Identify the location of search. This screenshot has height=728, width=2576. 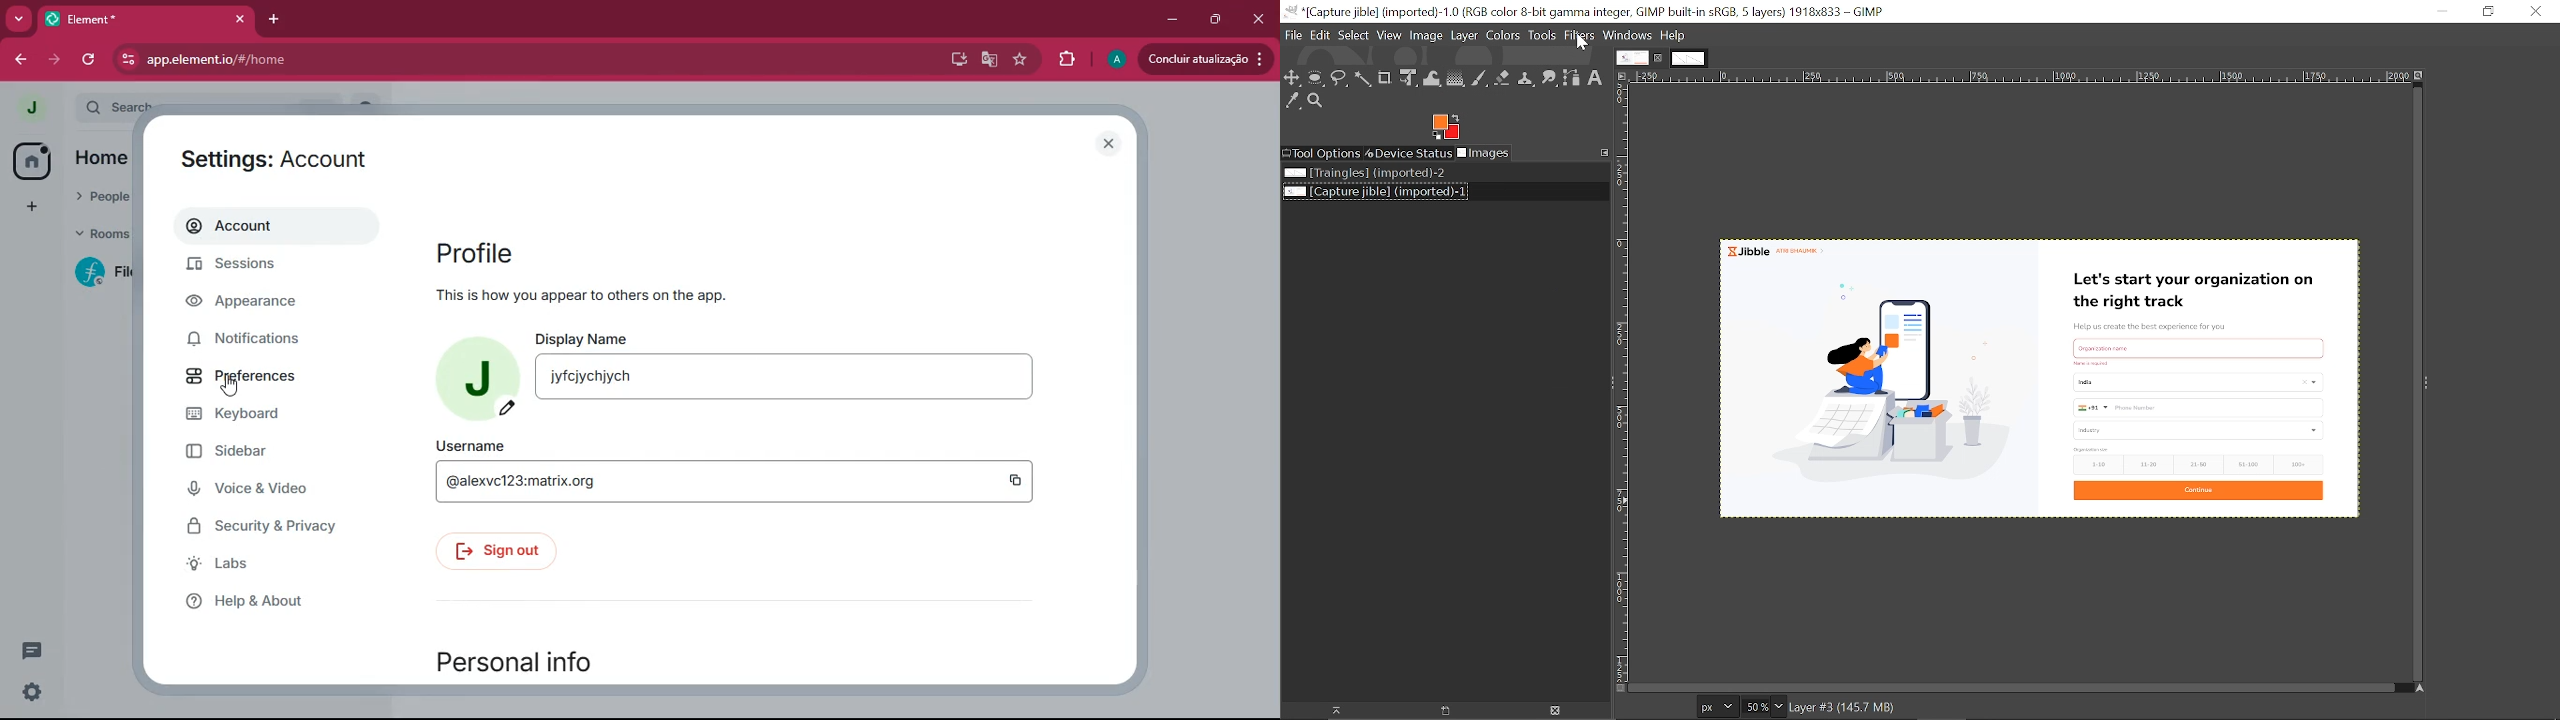
(117, 102).